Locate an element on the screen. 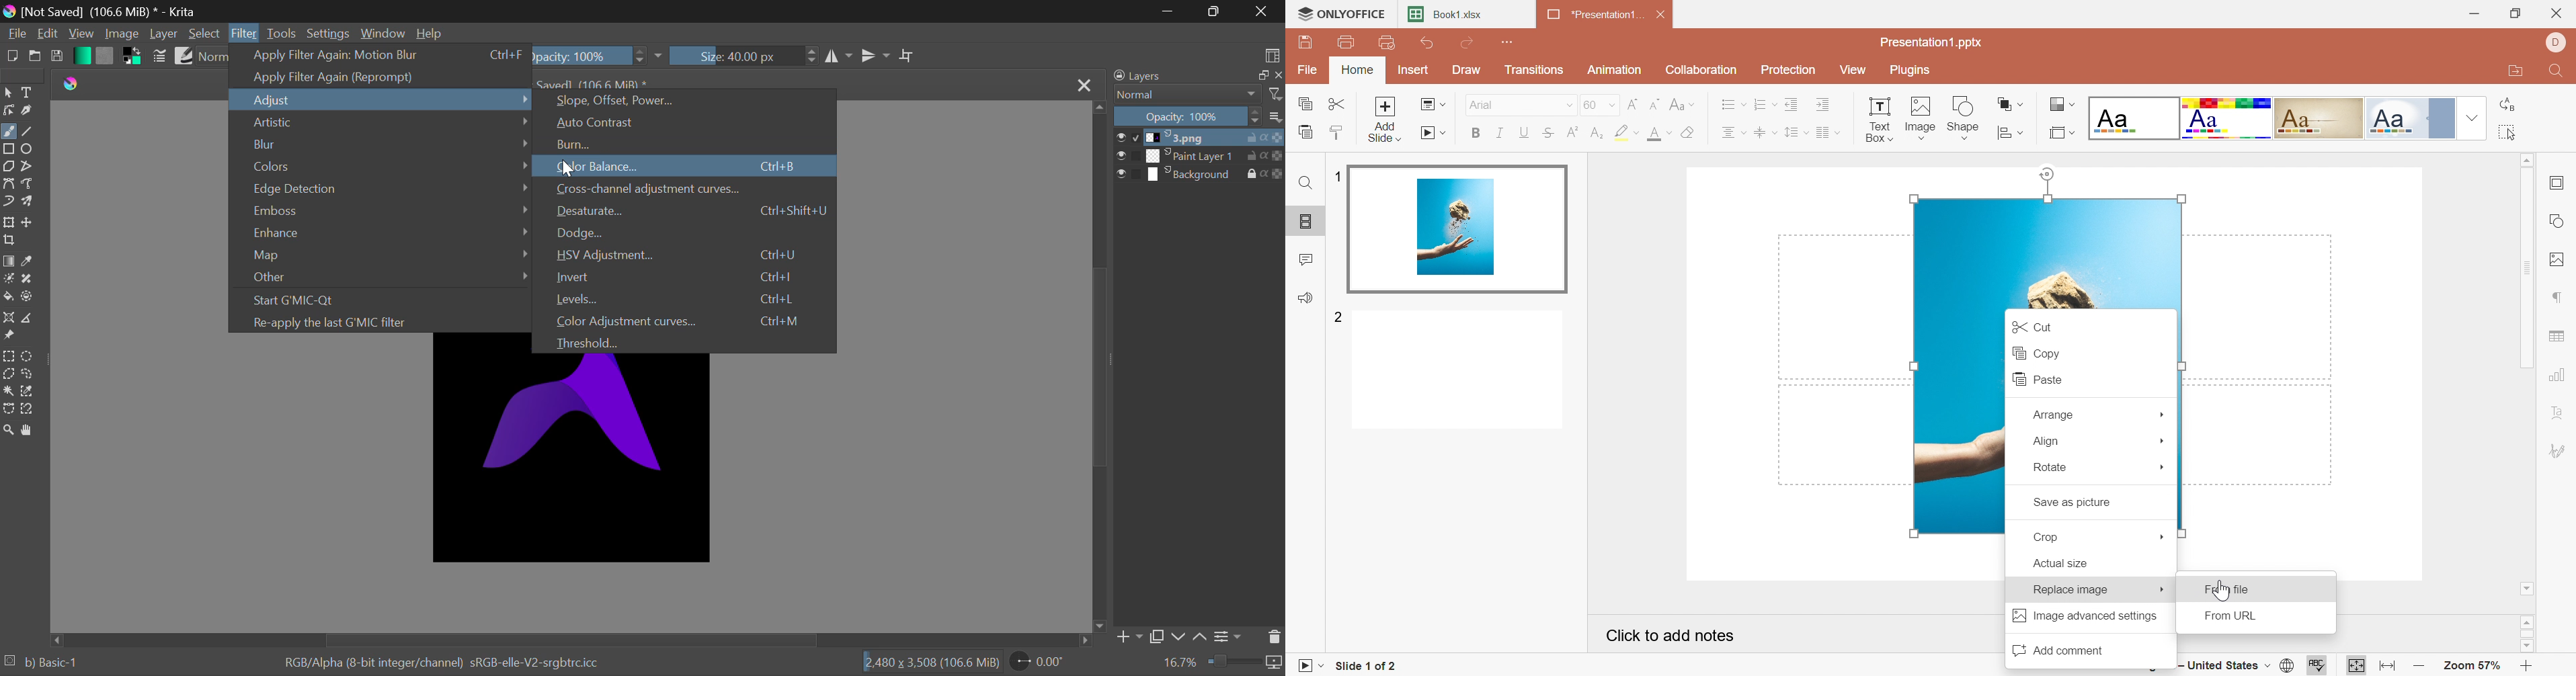 The image size is (2576, 700). Find is located at coordinates (2559, 72).